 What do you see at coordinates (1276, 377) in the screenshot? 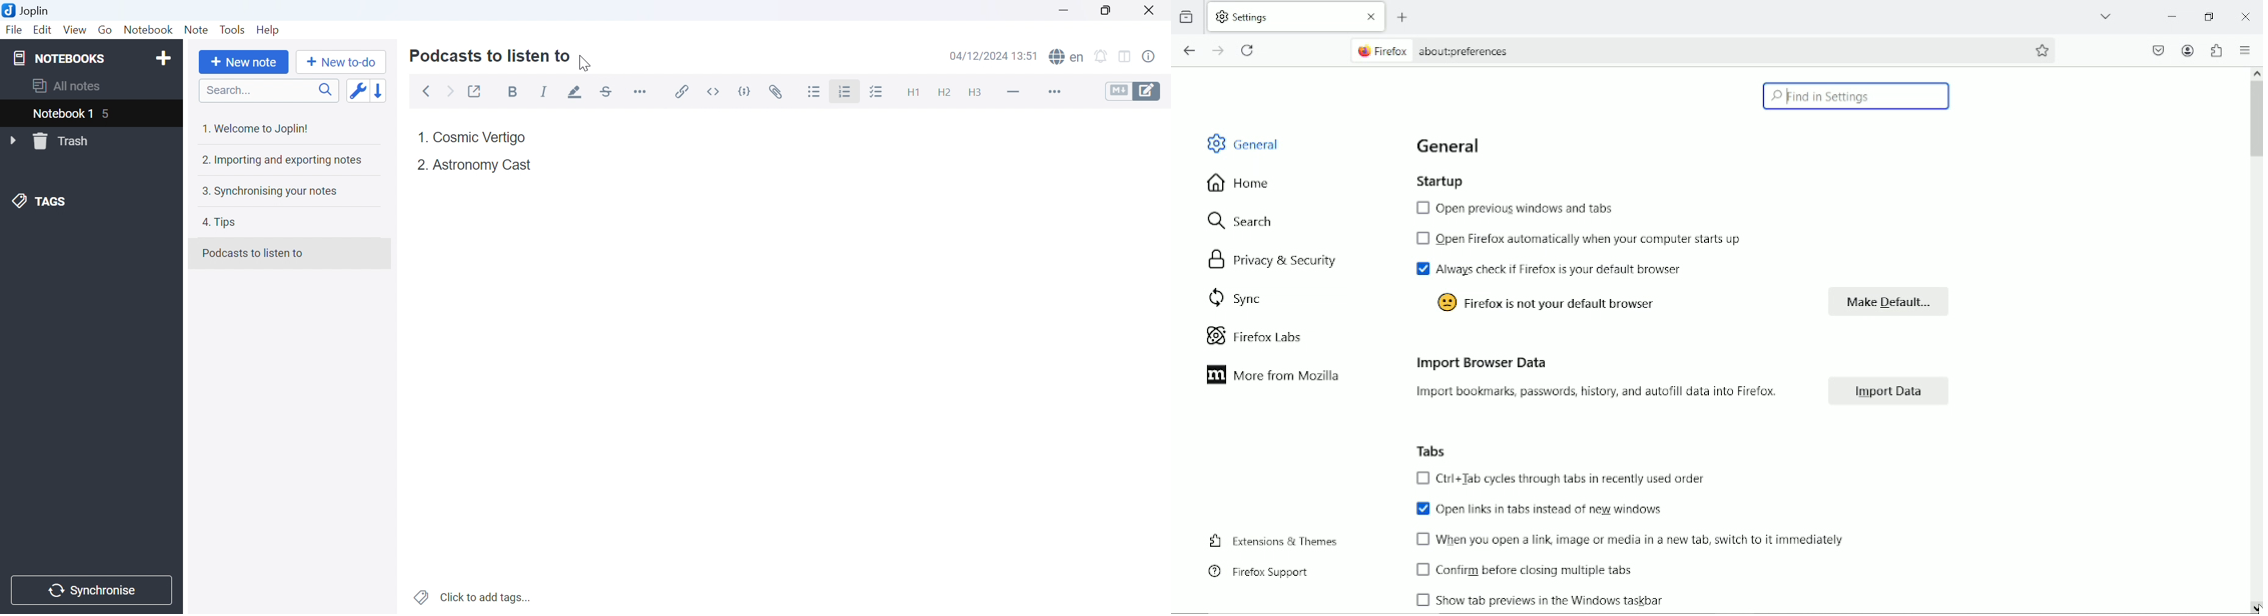
I see `more from mozilla` at bounding box center [1276, 377].